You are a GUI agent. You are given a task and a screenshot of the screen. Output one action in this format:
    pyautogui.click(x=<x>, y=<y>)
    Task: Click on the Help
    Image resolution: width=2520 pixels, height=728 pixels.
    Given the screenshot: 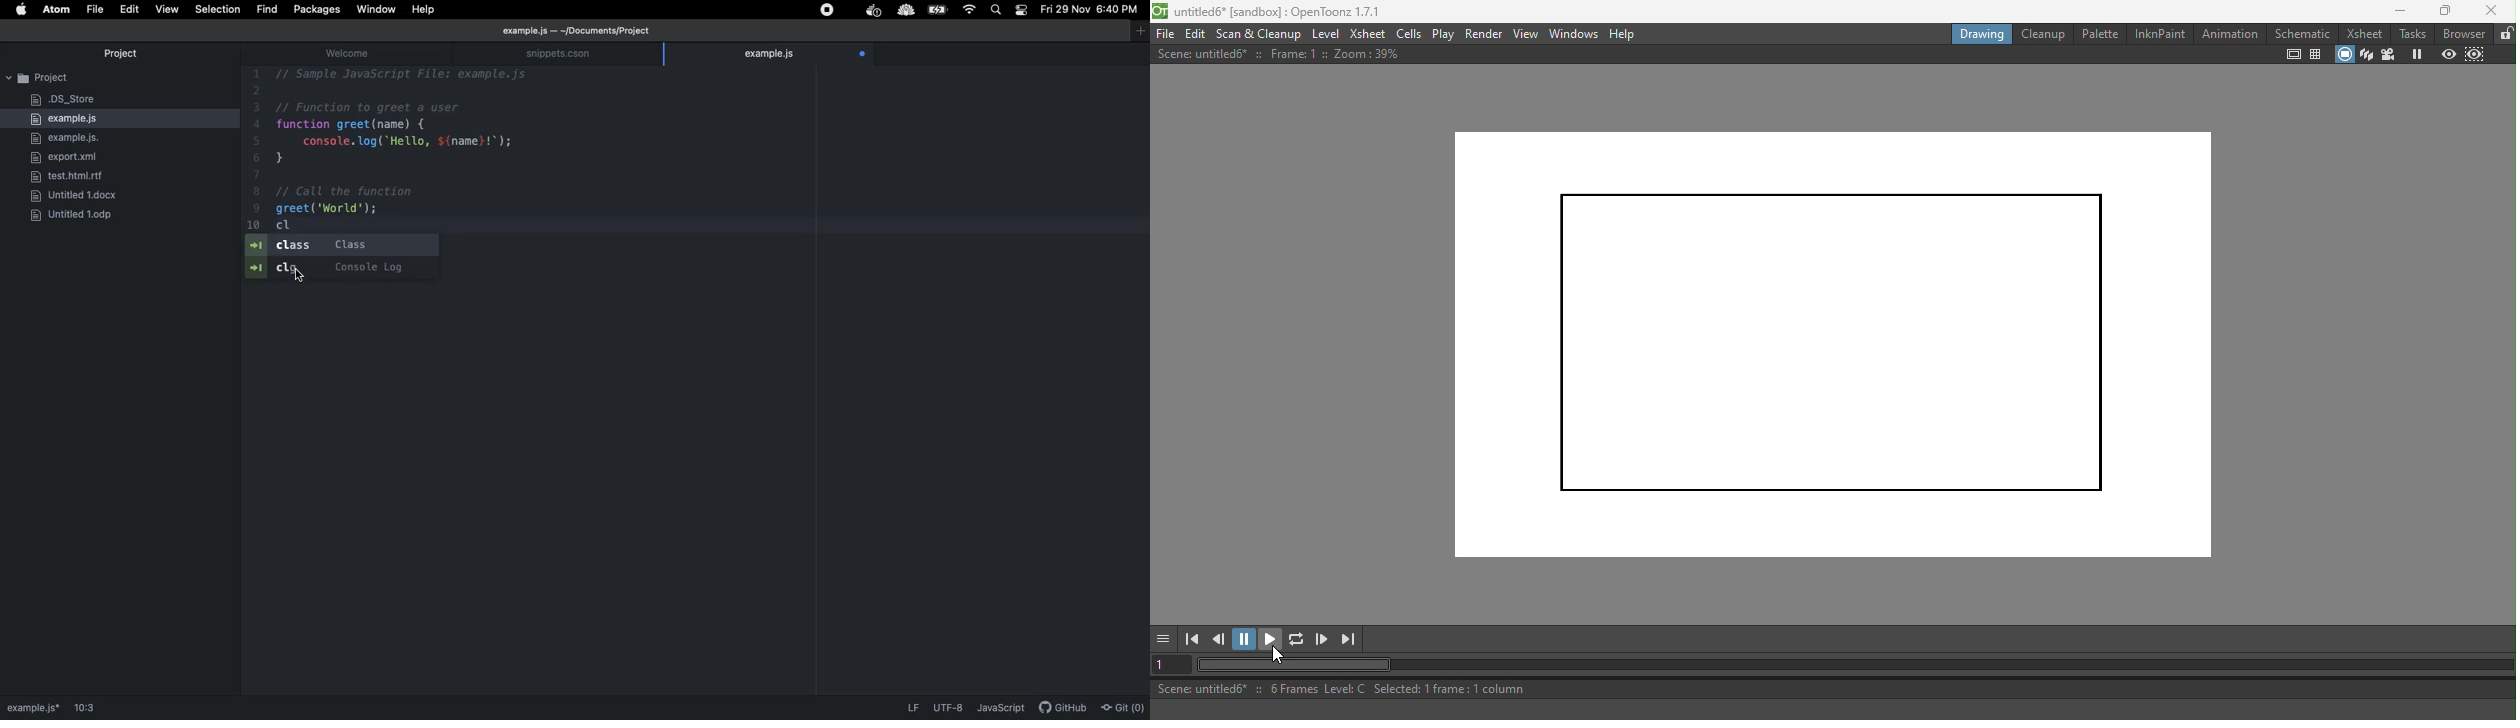 What is the action you would take?
    pyautogui.click(x=424, y=9)
    